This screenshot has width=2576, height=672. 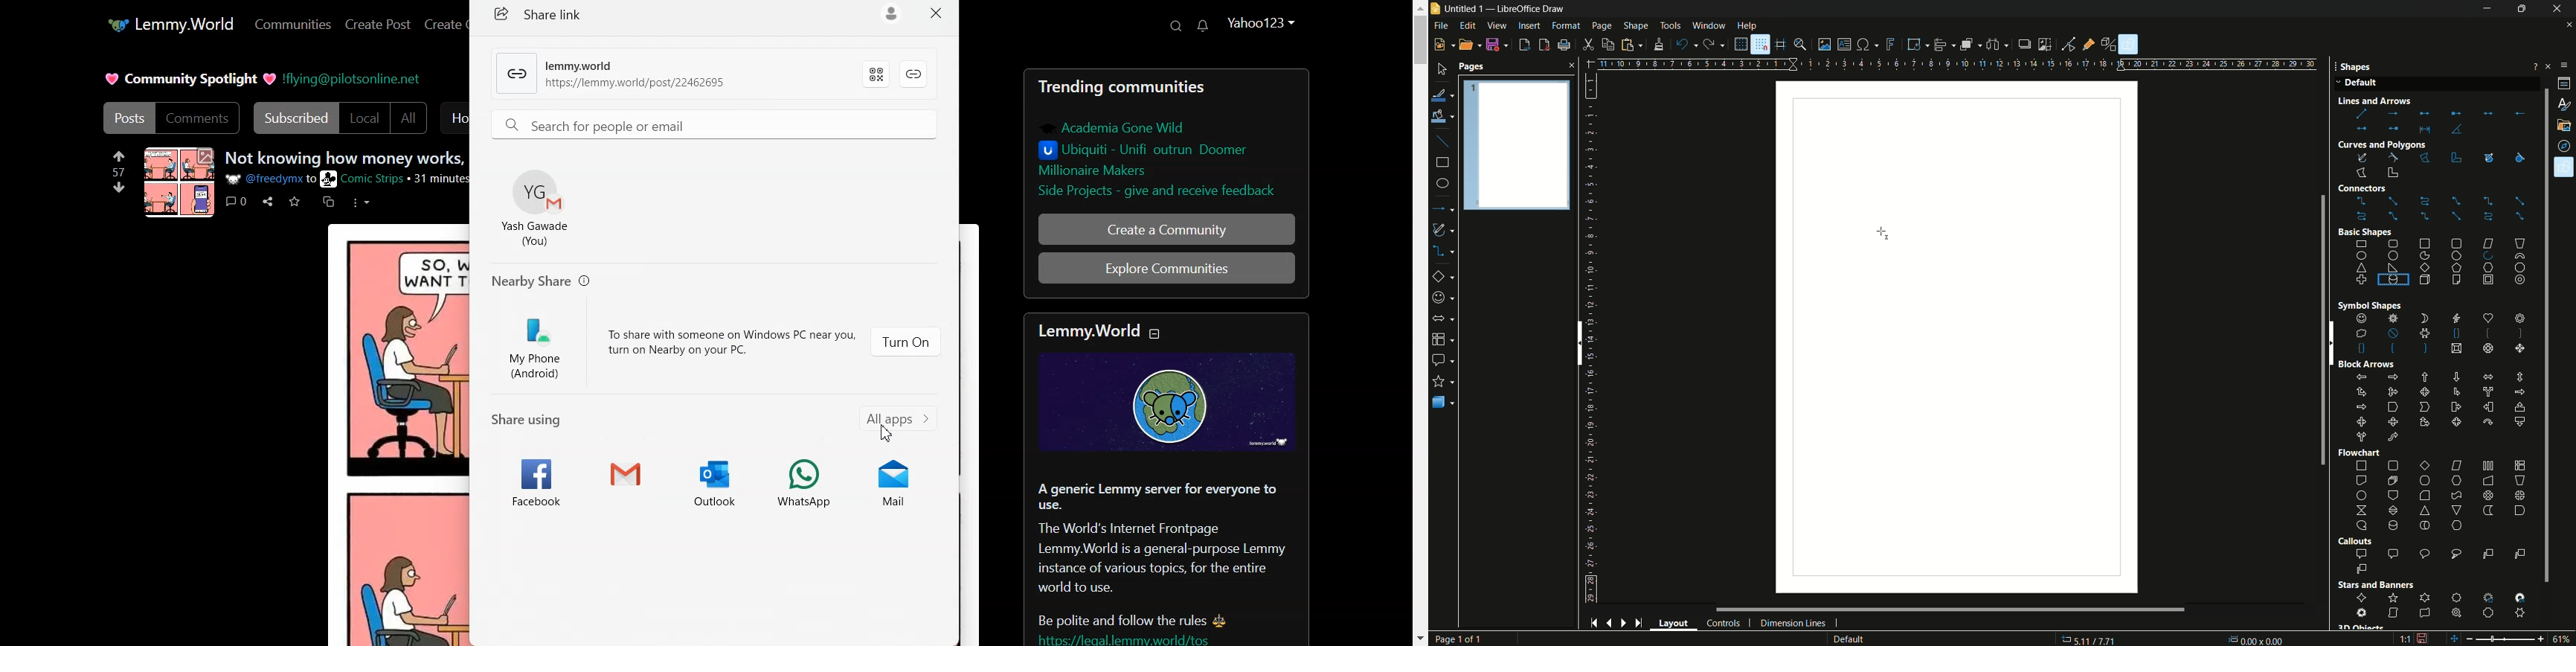 I want to click on rectangle, so click(x=1443, y=162).